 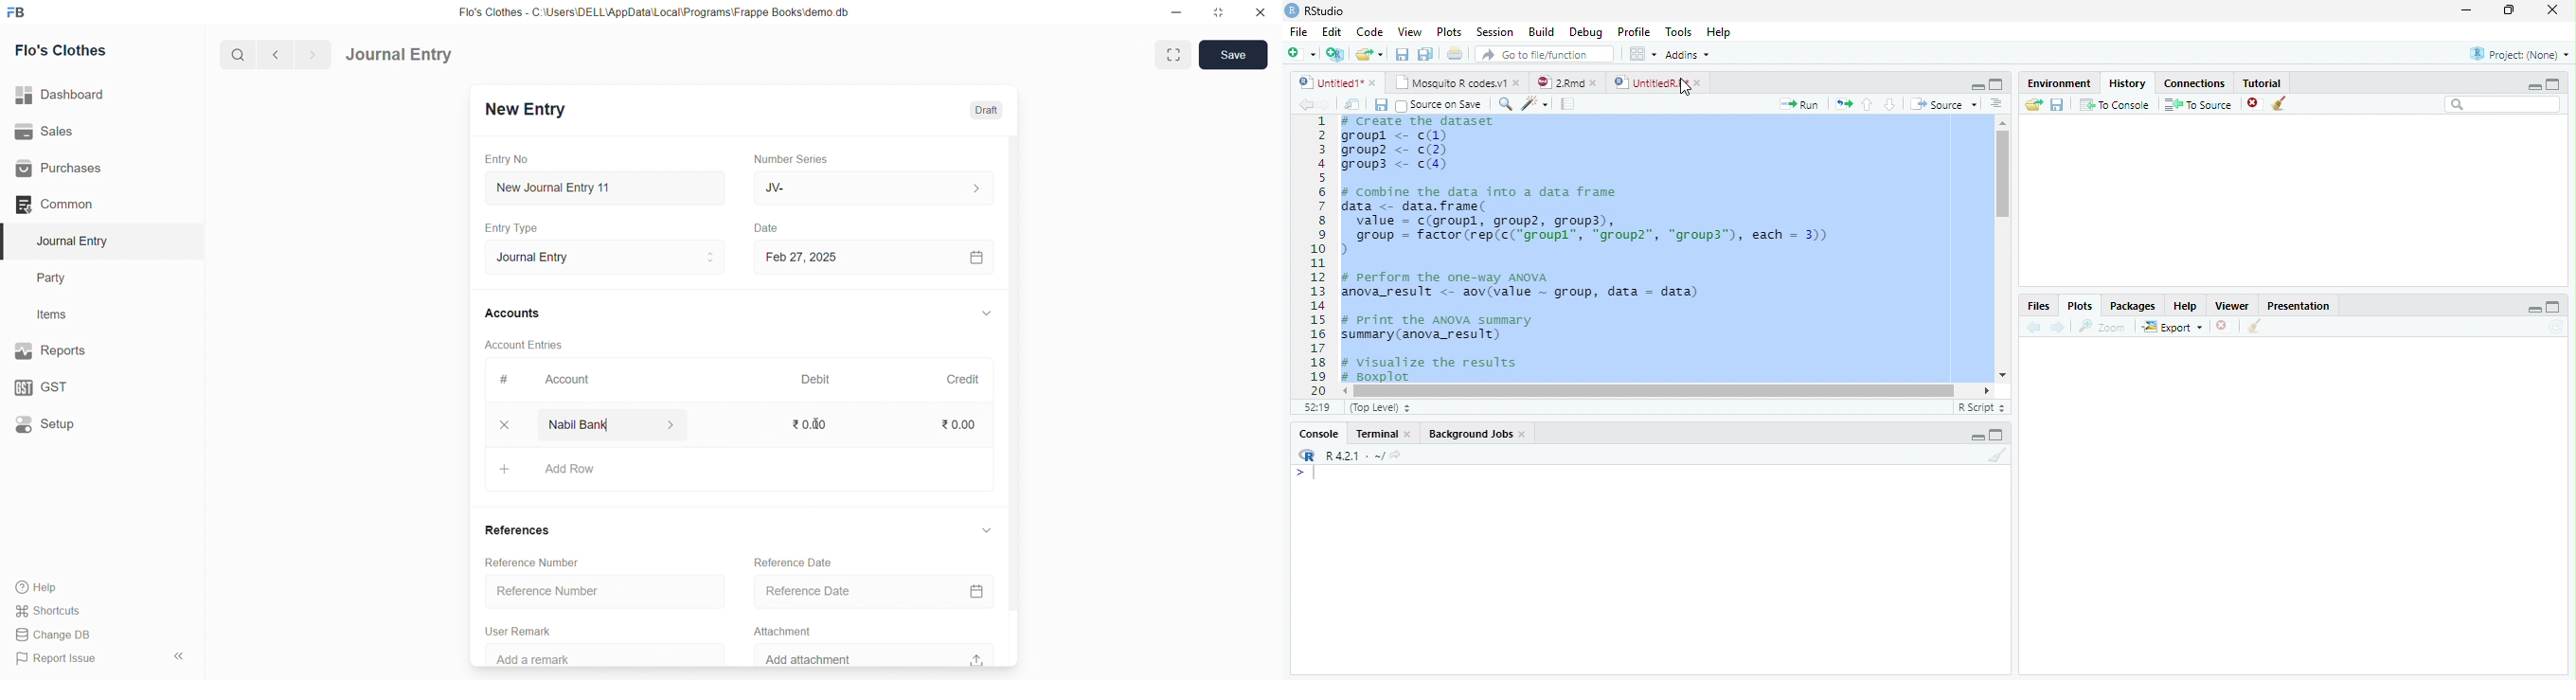 What do you see at coordinates (1996, 85) in the screenshot?
I see `Maximize` at bounding box center [1996, 85].